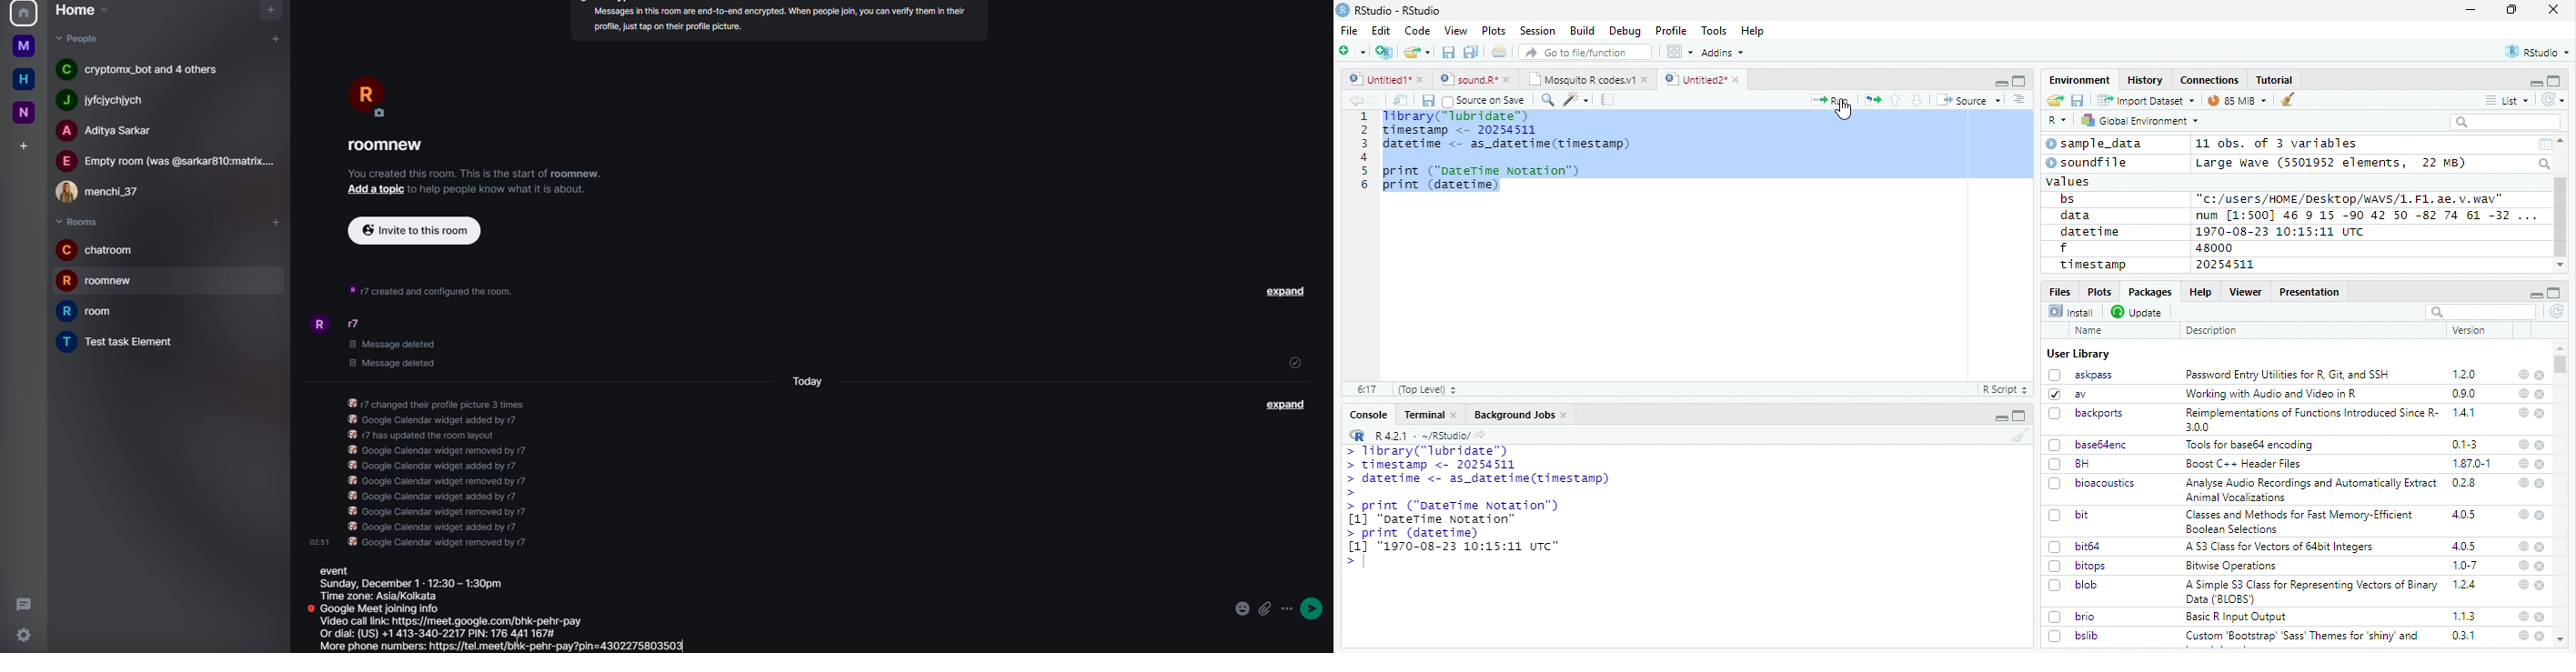 Image resolution: width=2576 pixels, height=672 pixels. I want to click on 2012368256, so click(2236, 265).